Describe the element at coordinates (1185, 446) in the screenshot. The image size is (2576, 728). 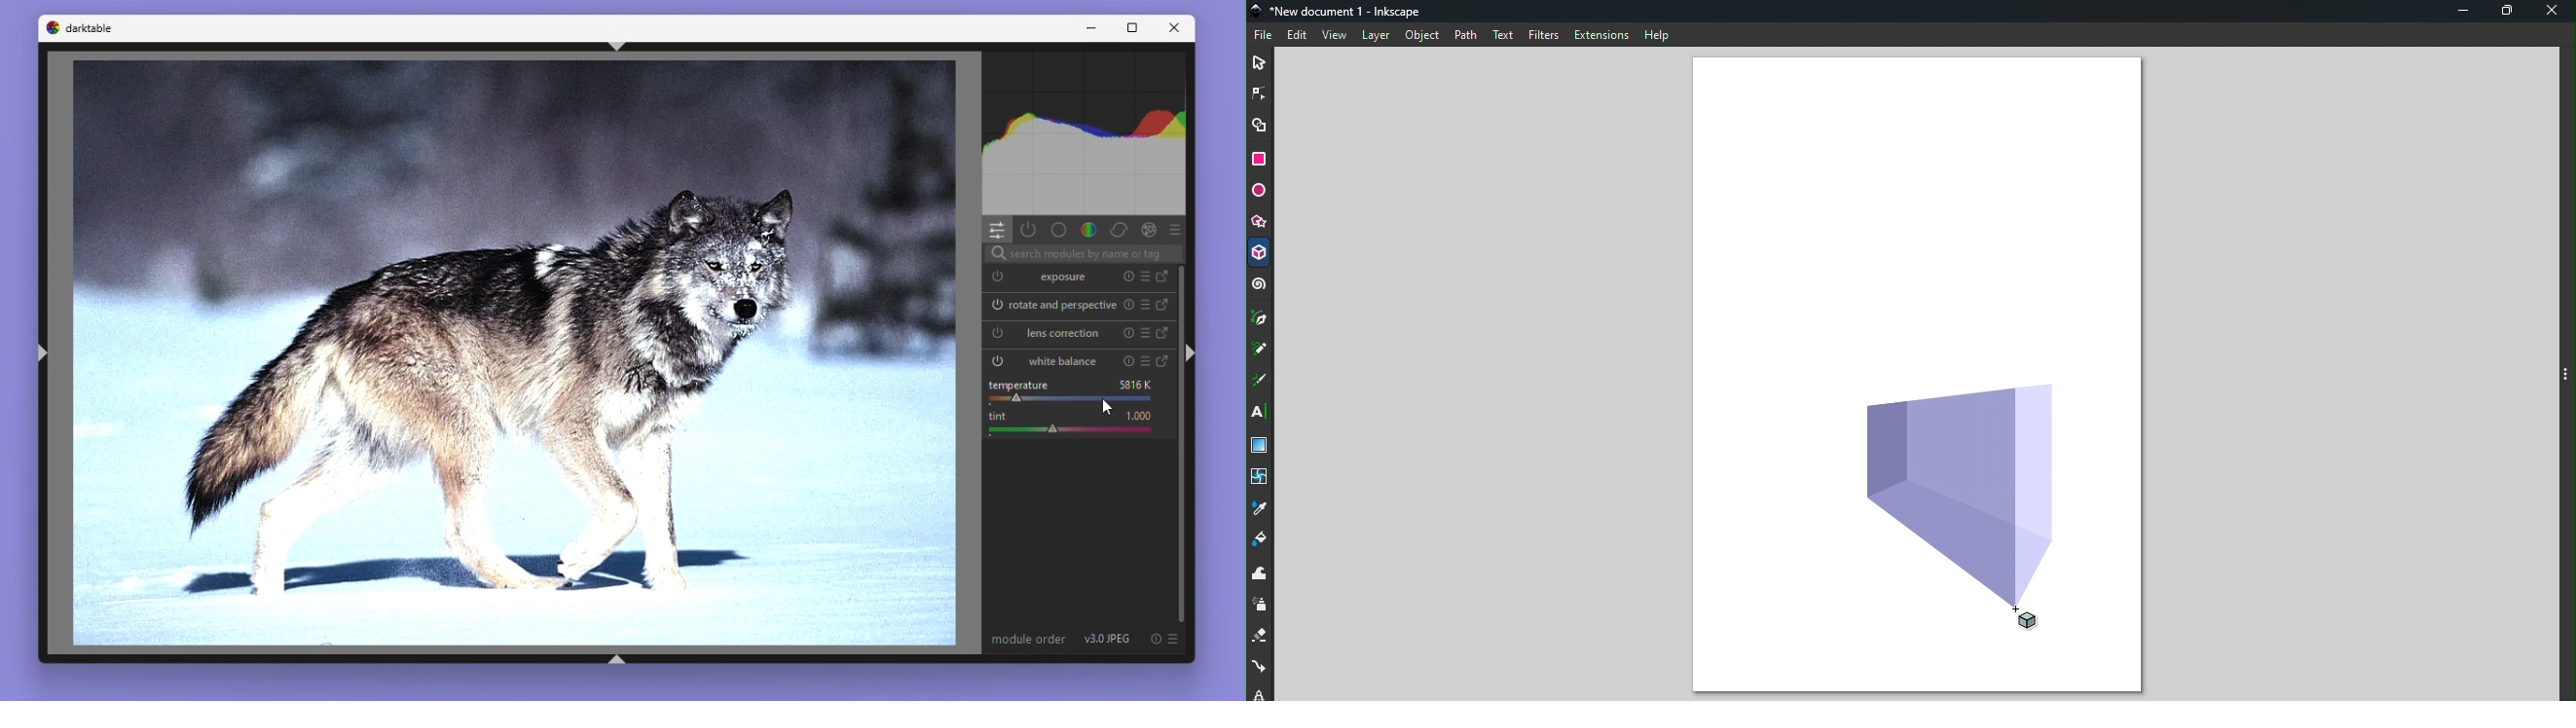
I see `Vertical scroll bar` at that location.